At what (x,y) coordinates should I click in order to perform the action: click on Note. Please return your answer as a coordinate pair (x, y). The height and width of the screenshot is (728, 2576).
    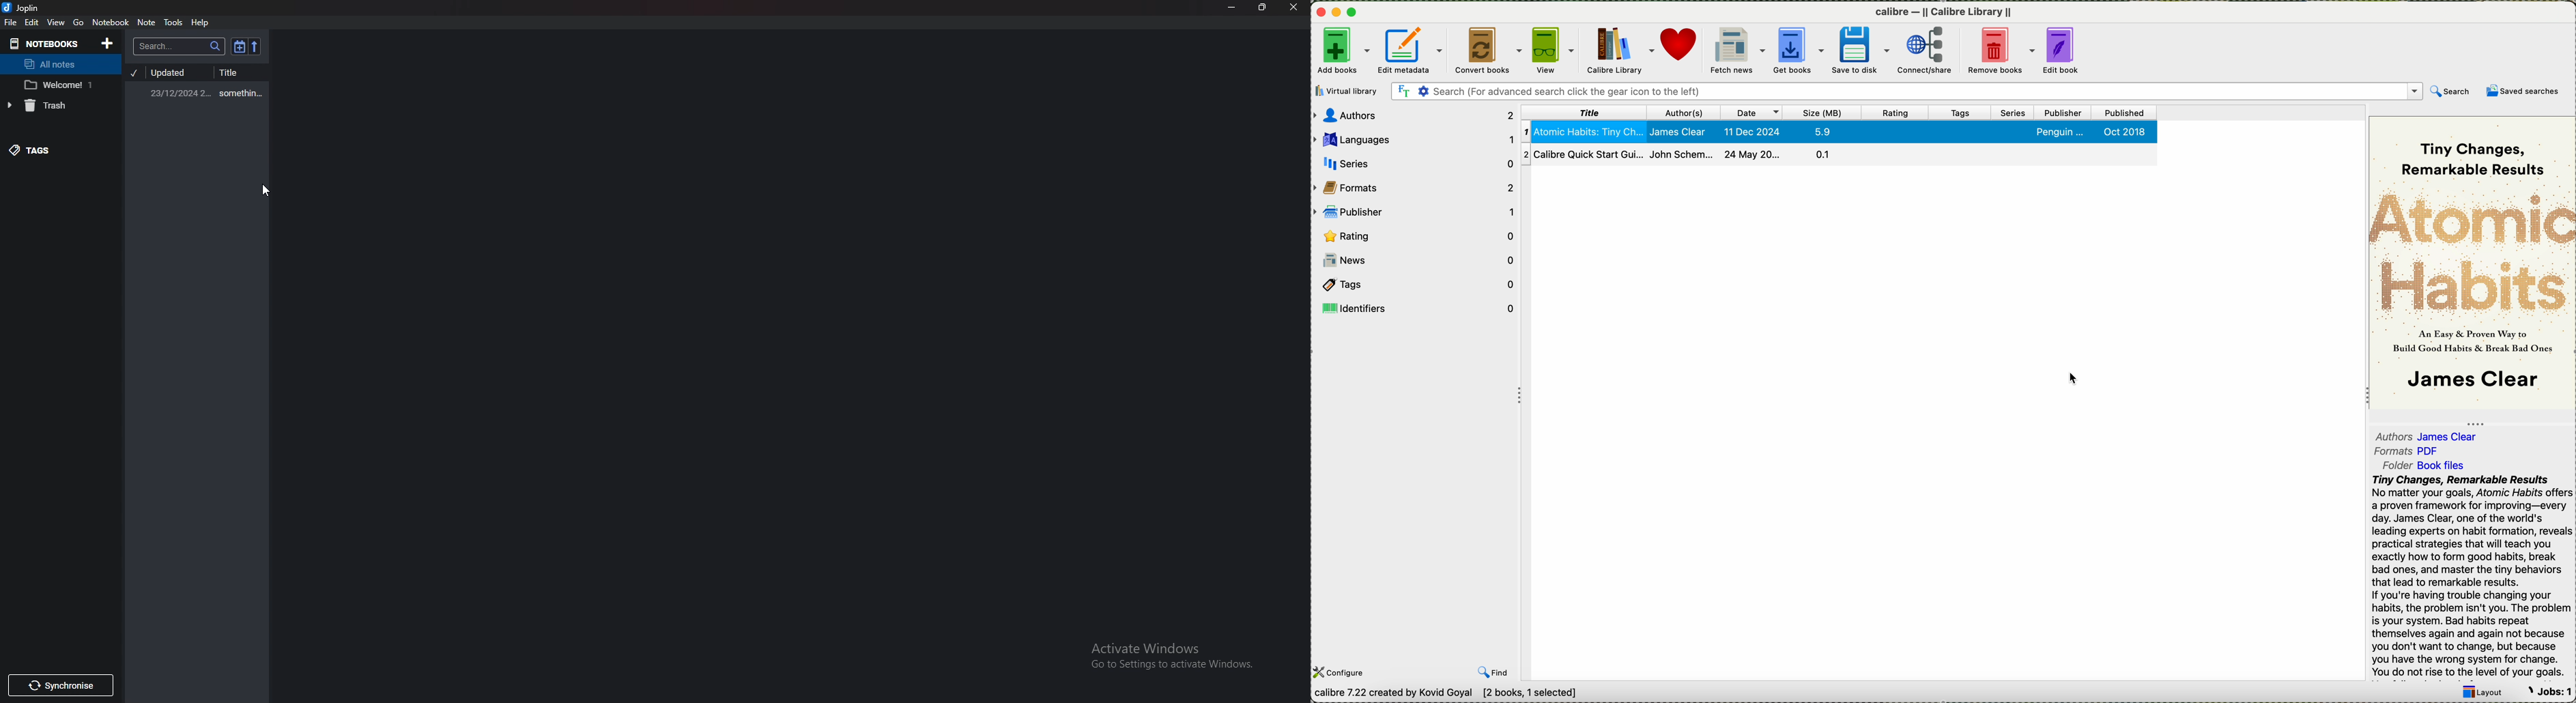
    Looking at the image, I should click on (147, 22).